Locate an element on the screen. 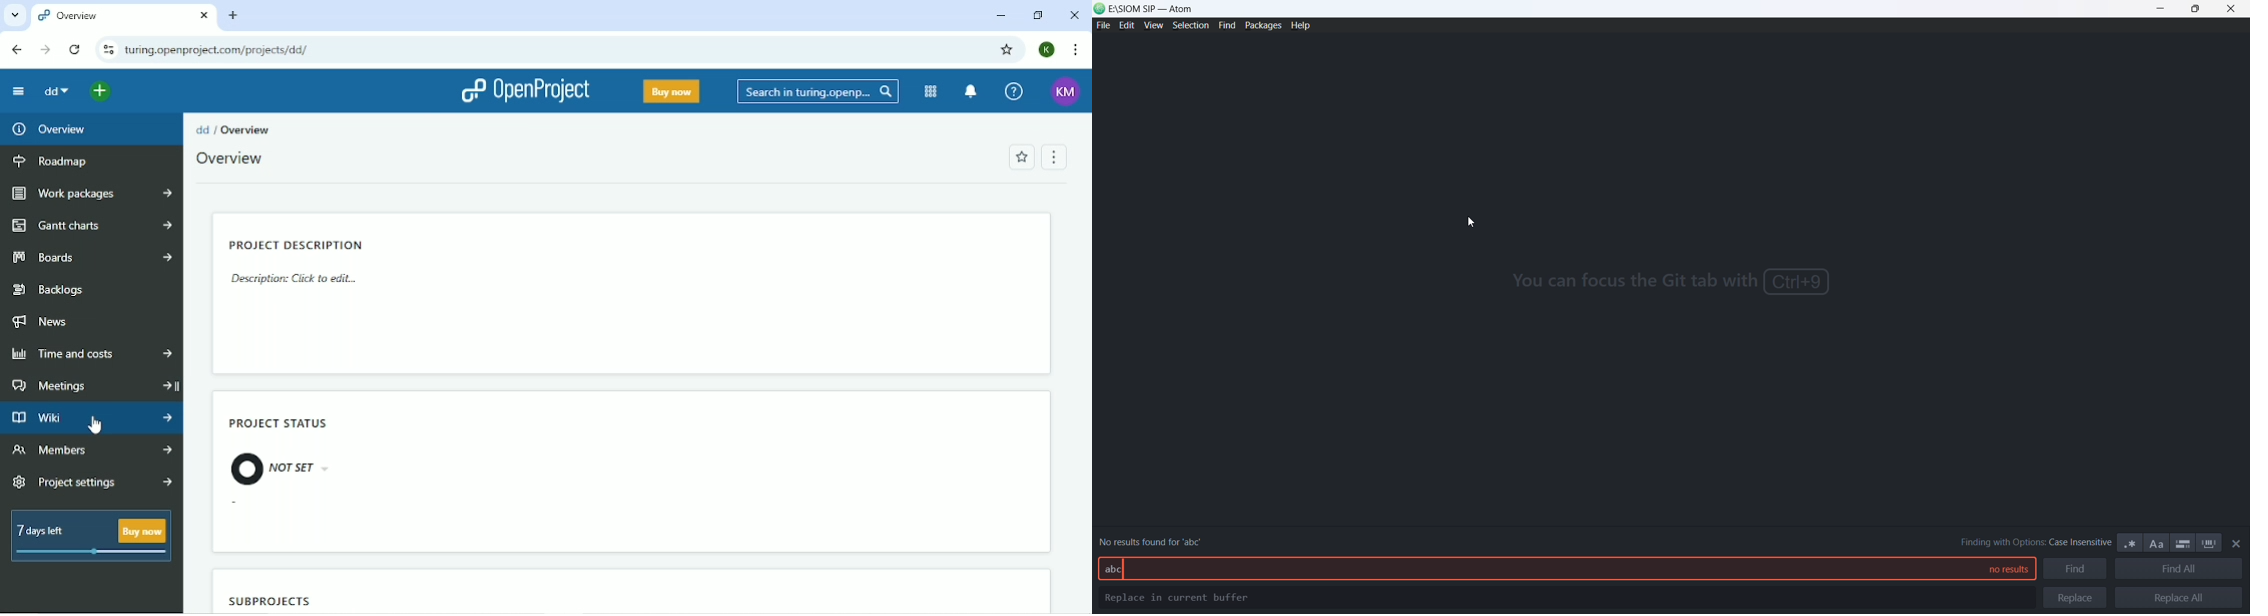 The height and width of the screenshot is (616, 2268). Work packages is located at coordinates (92, 193).